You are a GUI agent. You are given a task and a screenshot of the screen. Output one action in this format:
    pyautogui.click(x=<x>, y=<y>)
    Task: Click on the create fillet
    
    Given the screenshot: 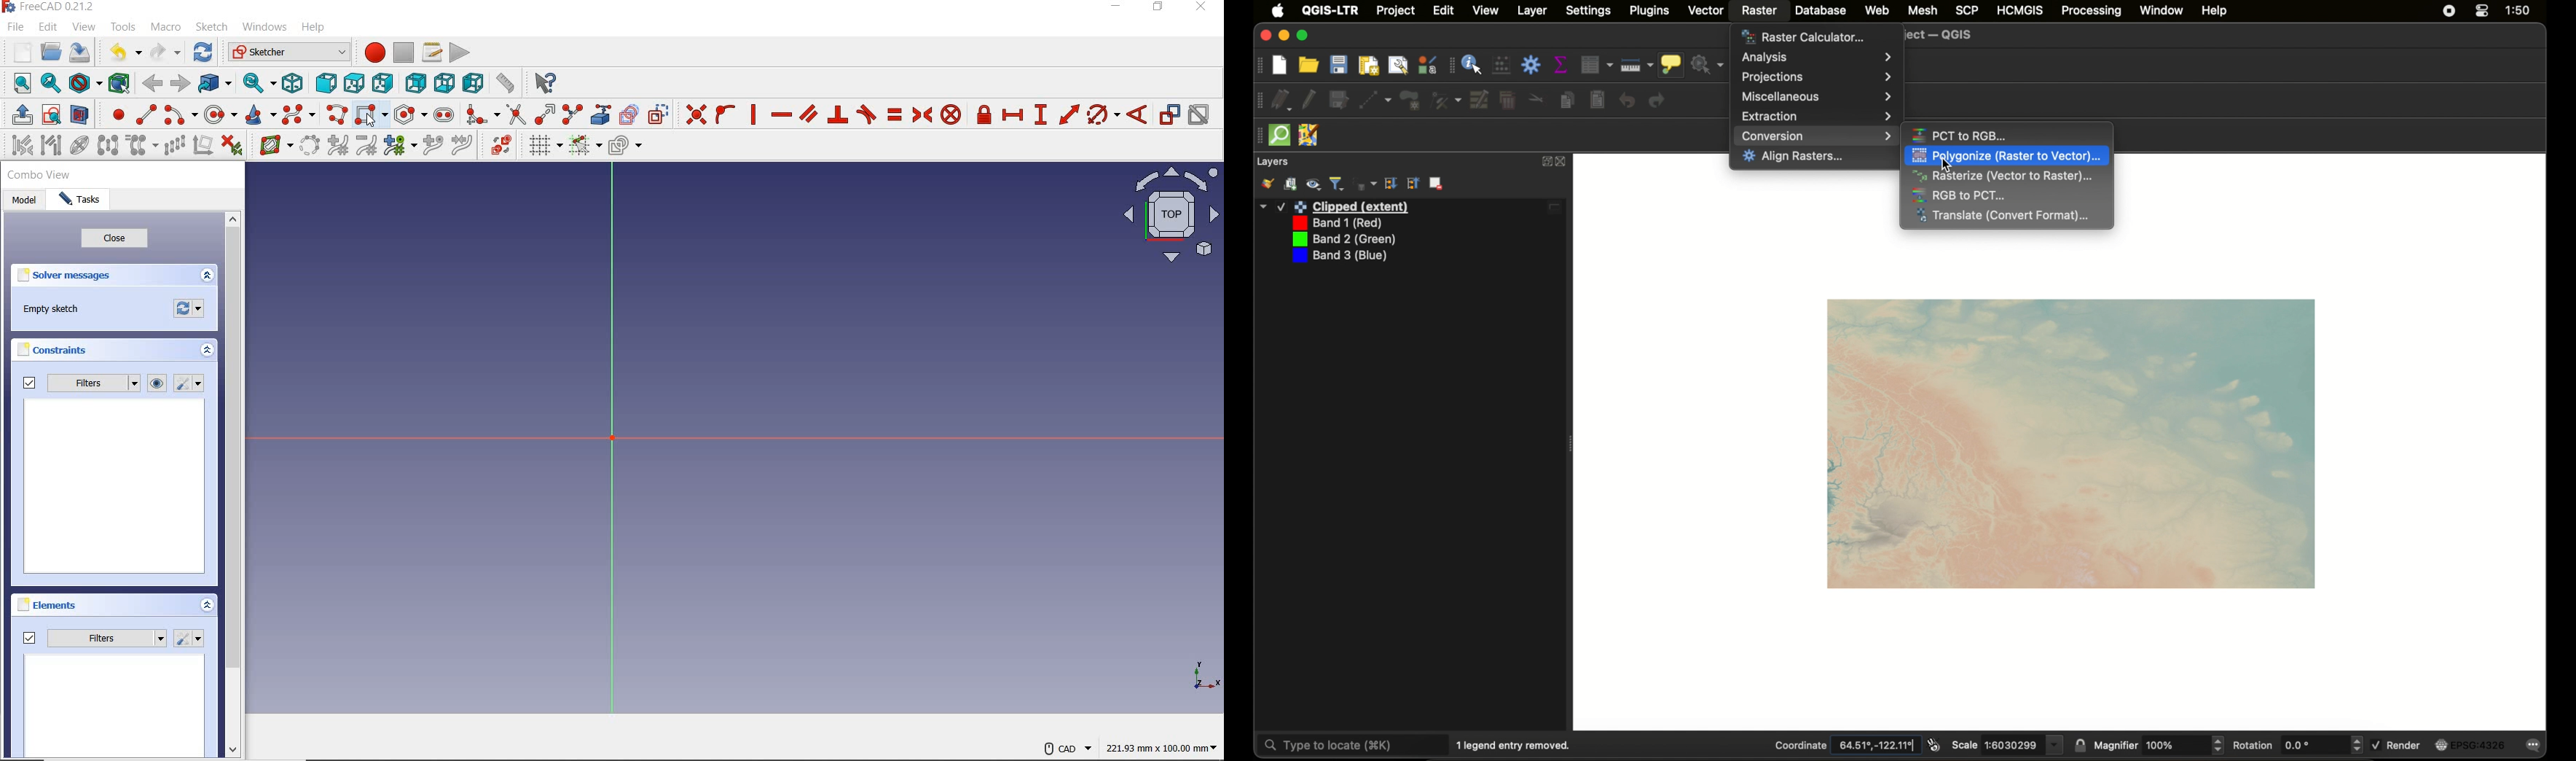 What is the action you would take?
    pyautogui.click(x=481, y=114)
    